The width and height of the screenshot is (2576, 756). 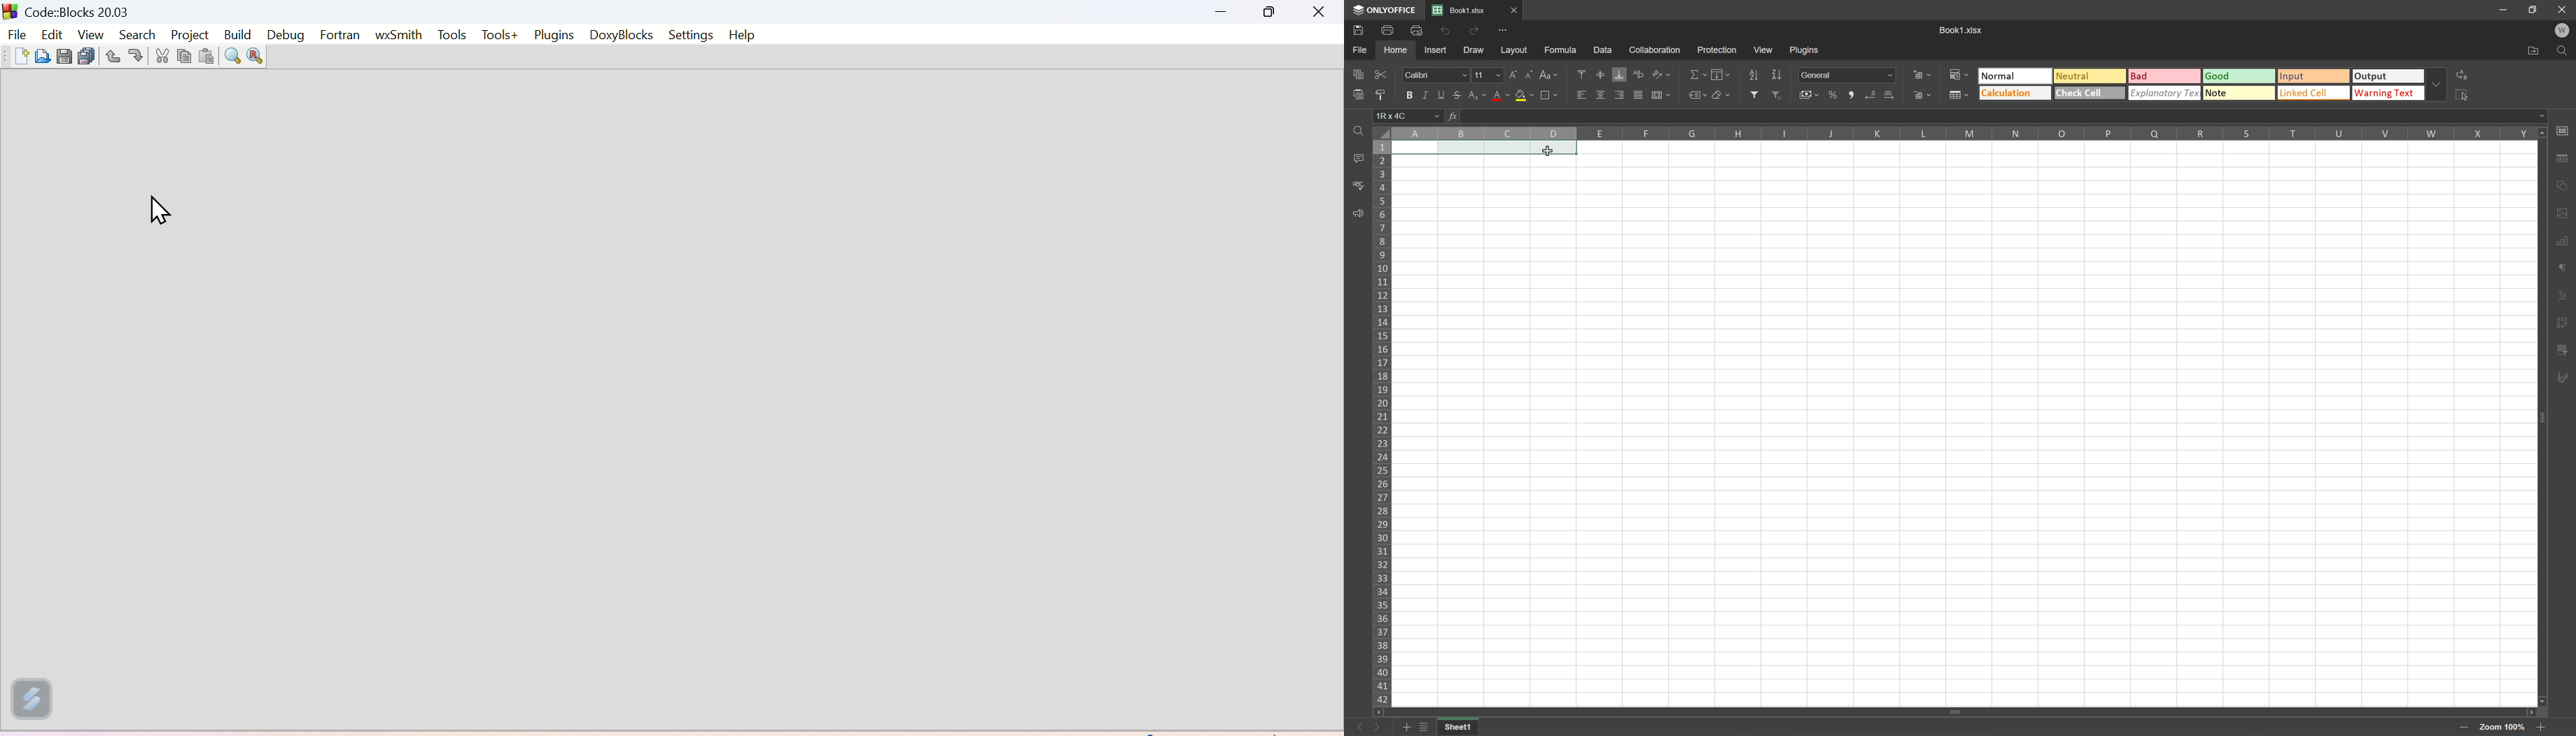 What do you see at coordinates (2537, 729) in the screenshot?
I see `Zoom out` at bounding box center [2537, 729].